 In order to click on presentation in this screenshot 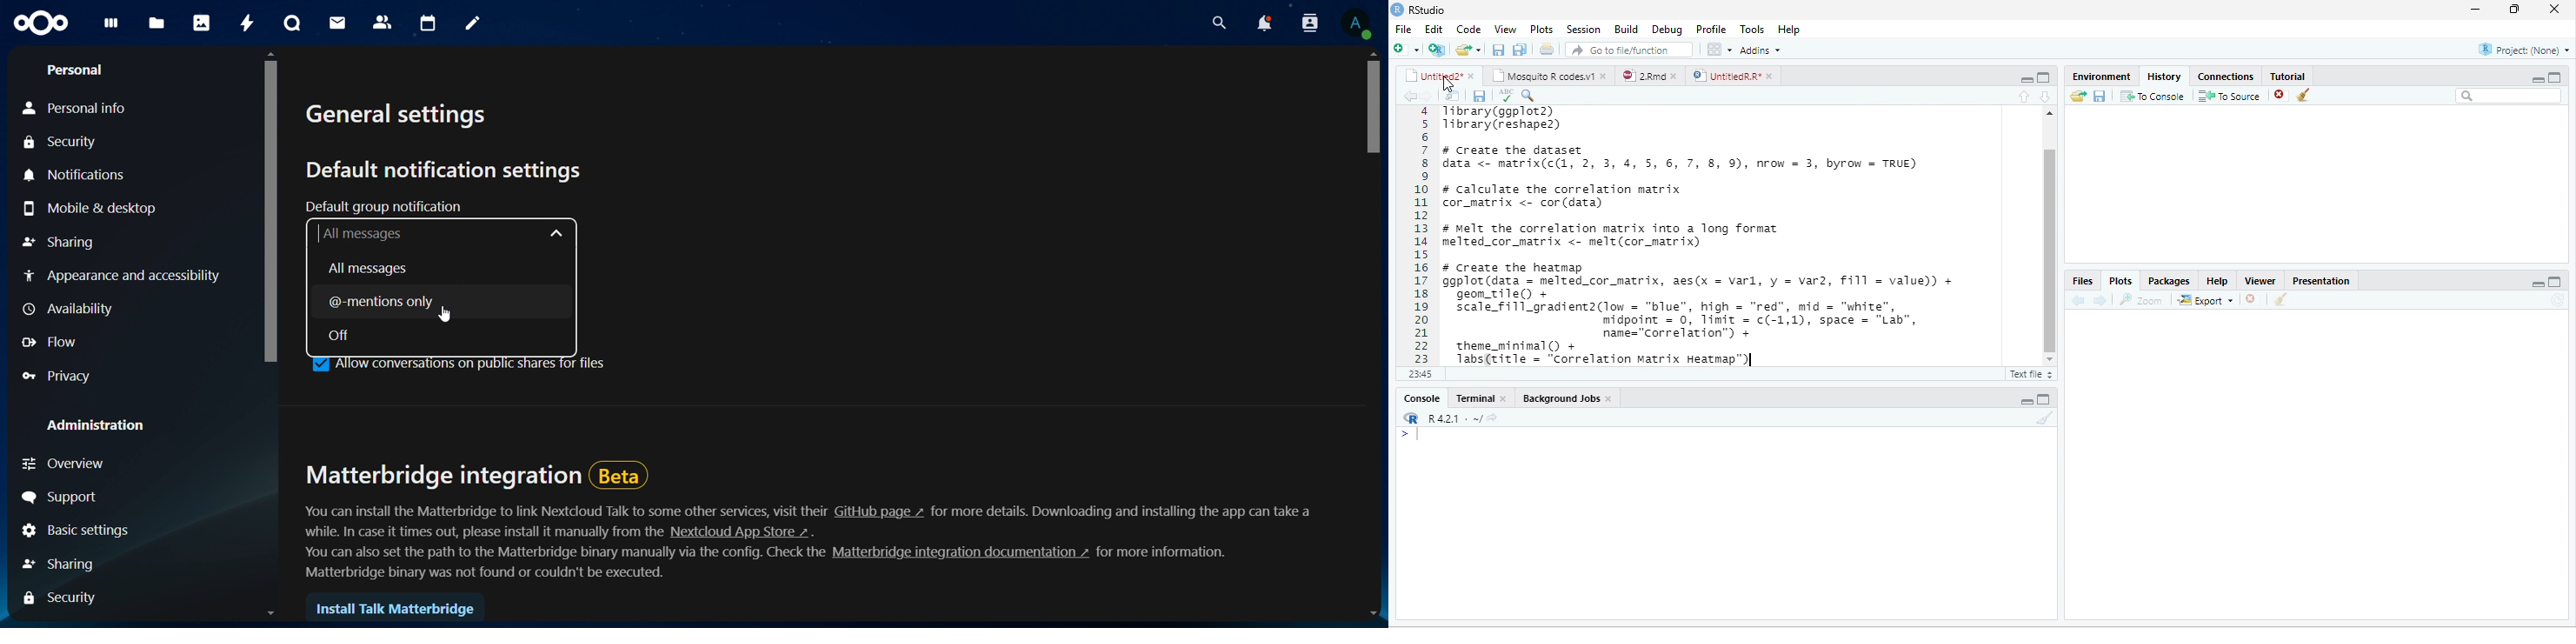, I will do `click(2325, 278)`.